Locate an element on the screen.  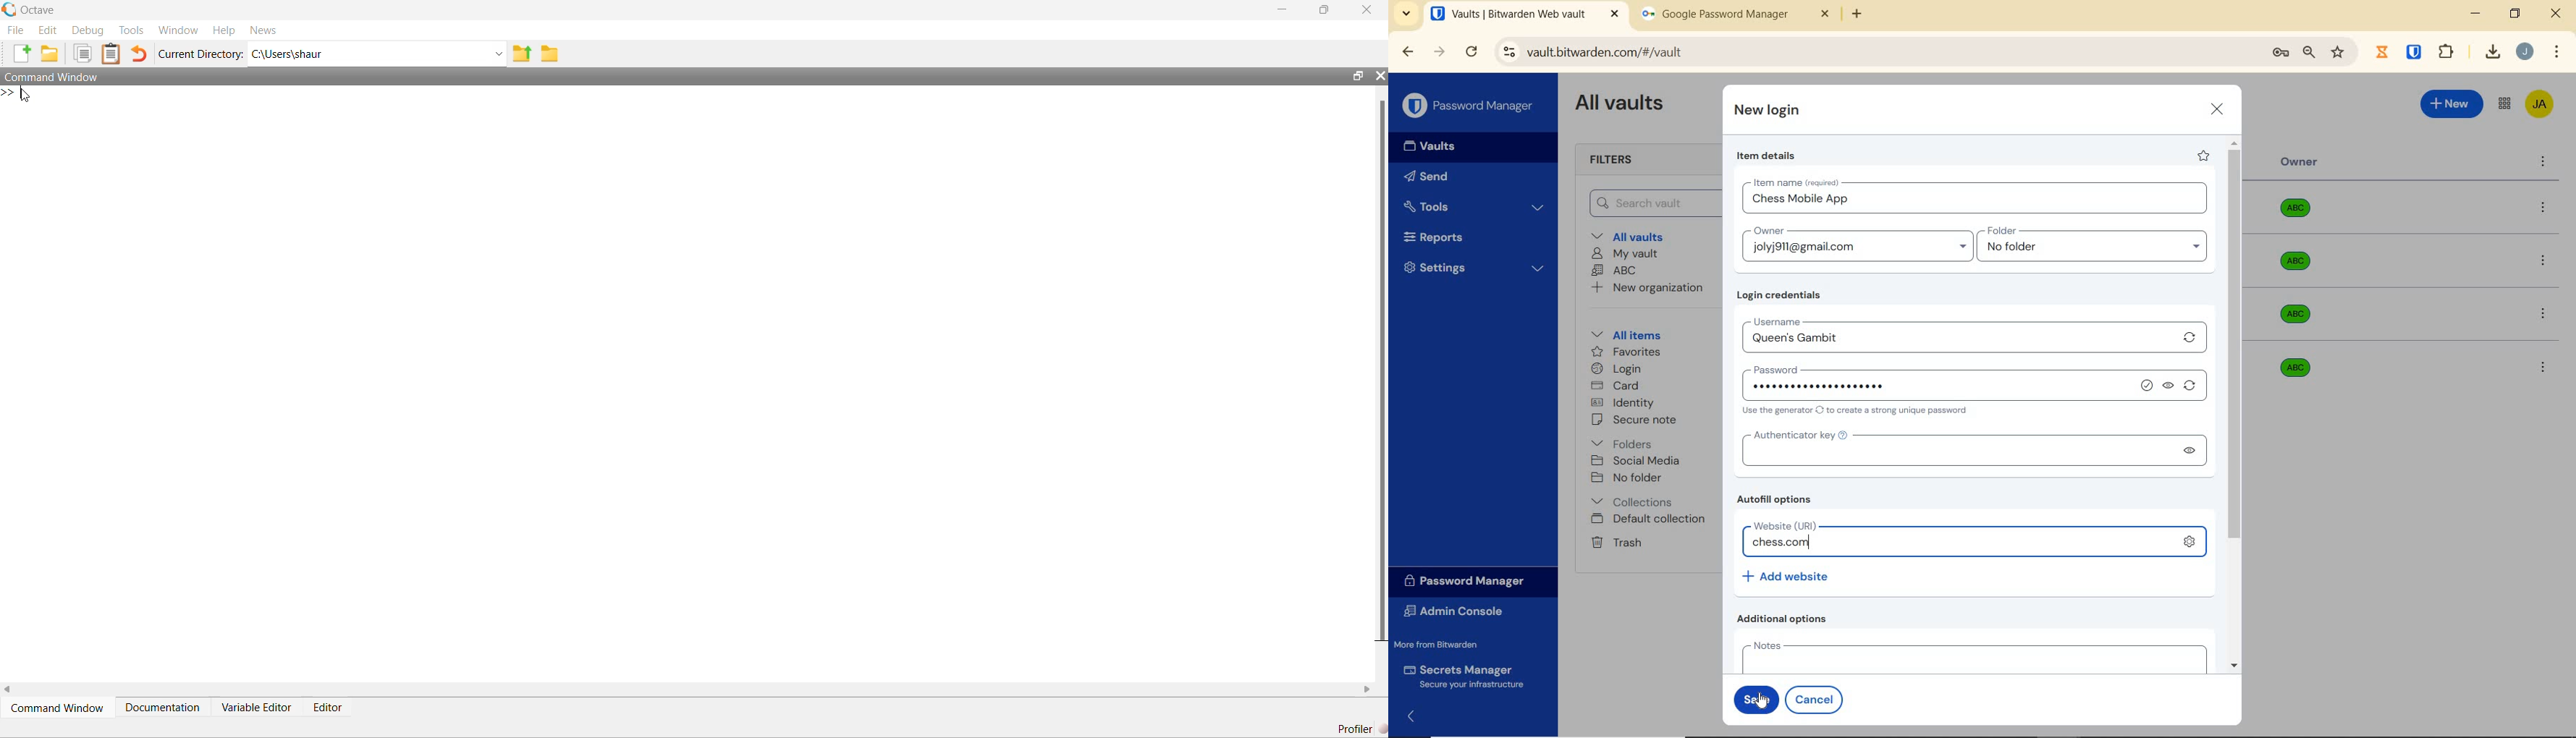
Website (URL) is located at coordinates (1813, 526).